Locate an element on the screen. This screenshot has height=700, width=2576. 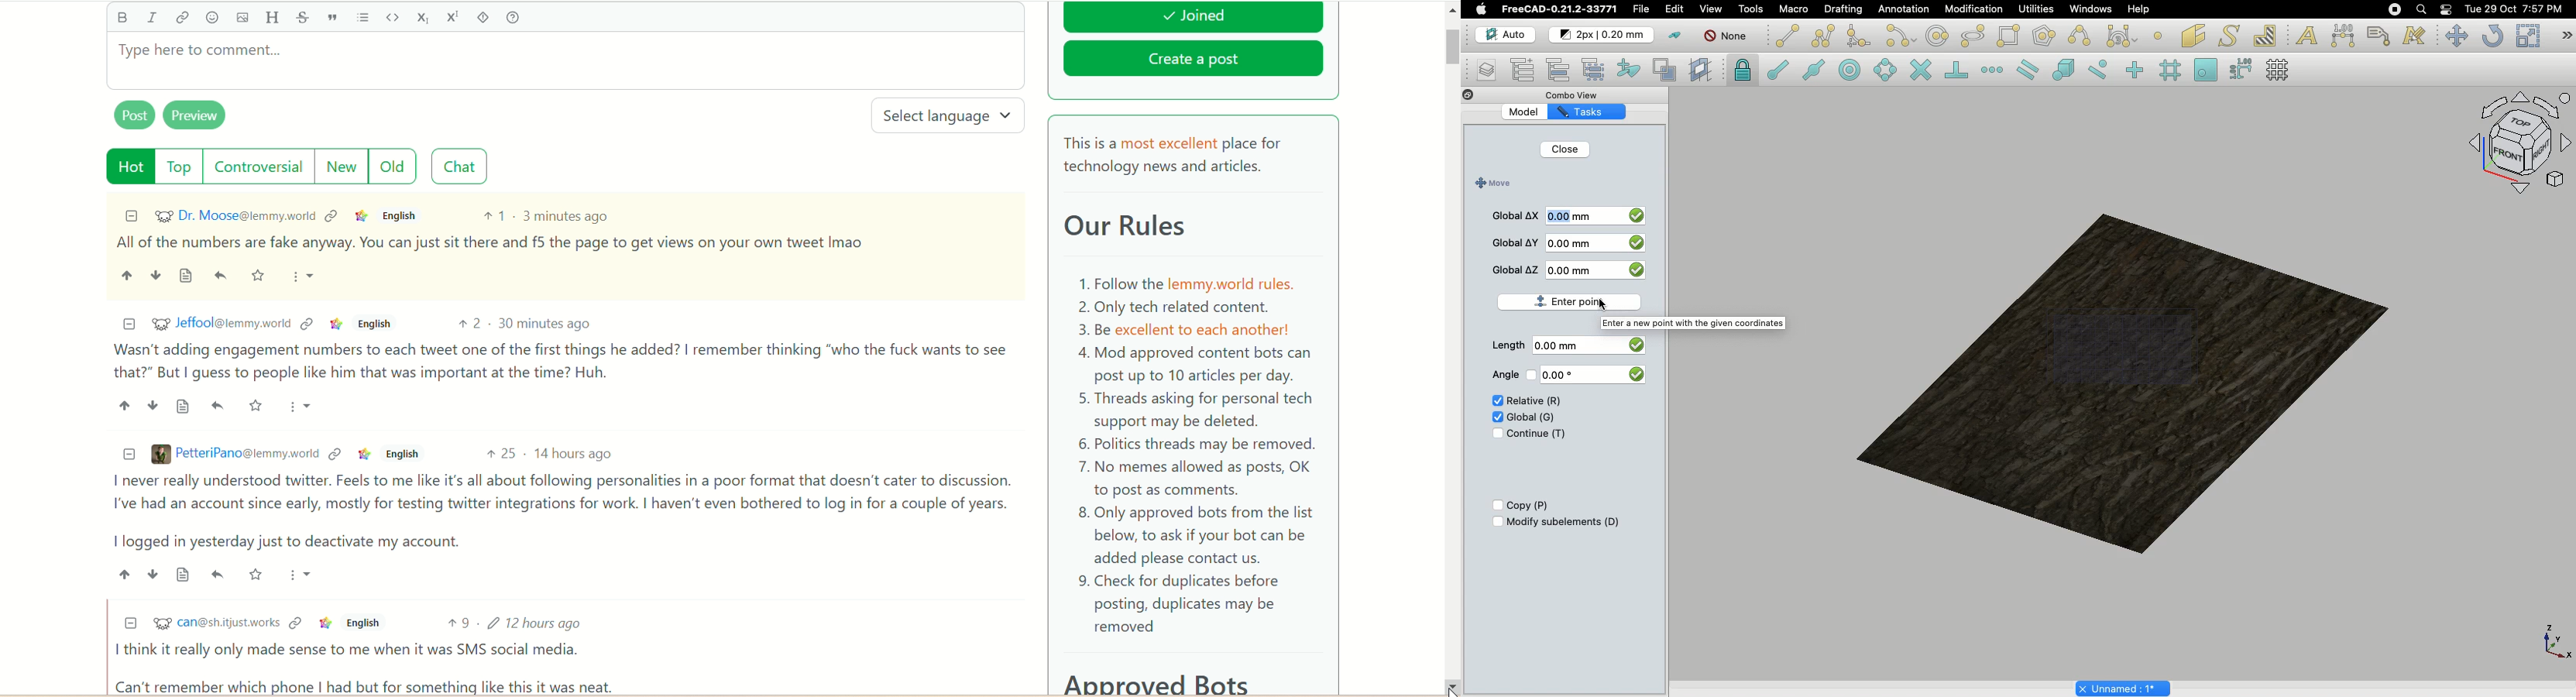
Snap extension is located at coordinates (1994, 70).